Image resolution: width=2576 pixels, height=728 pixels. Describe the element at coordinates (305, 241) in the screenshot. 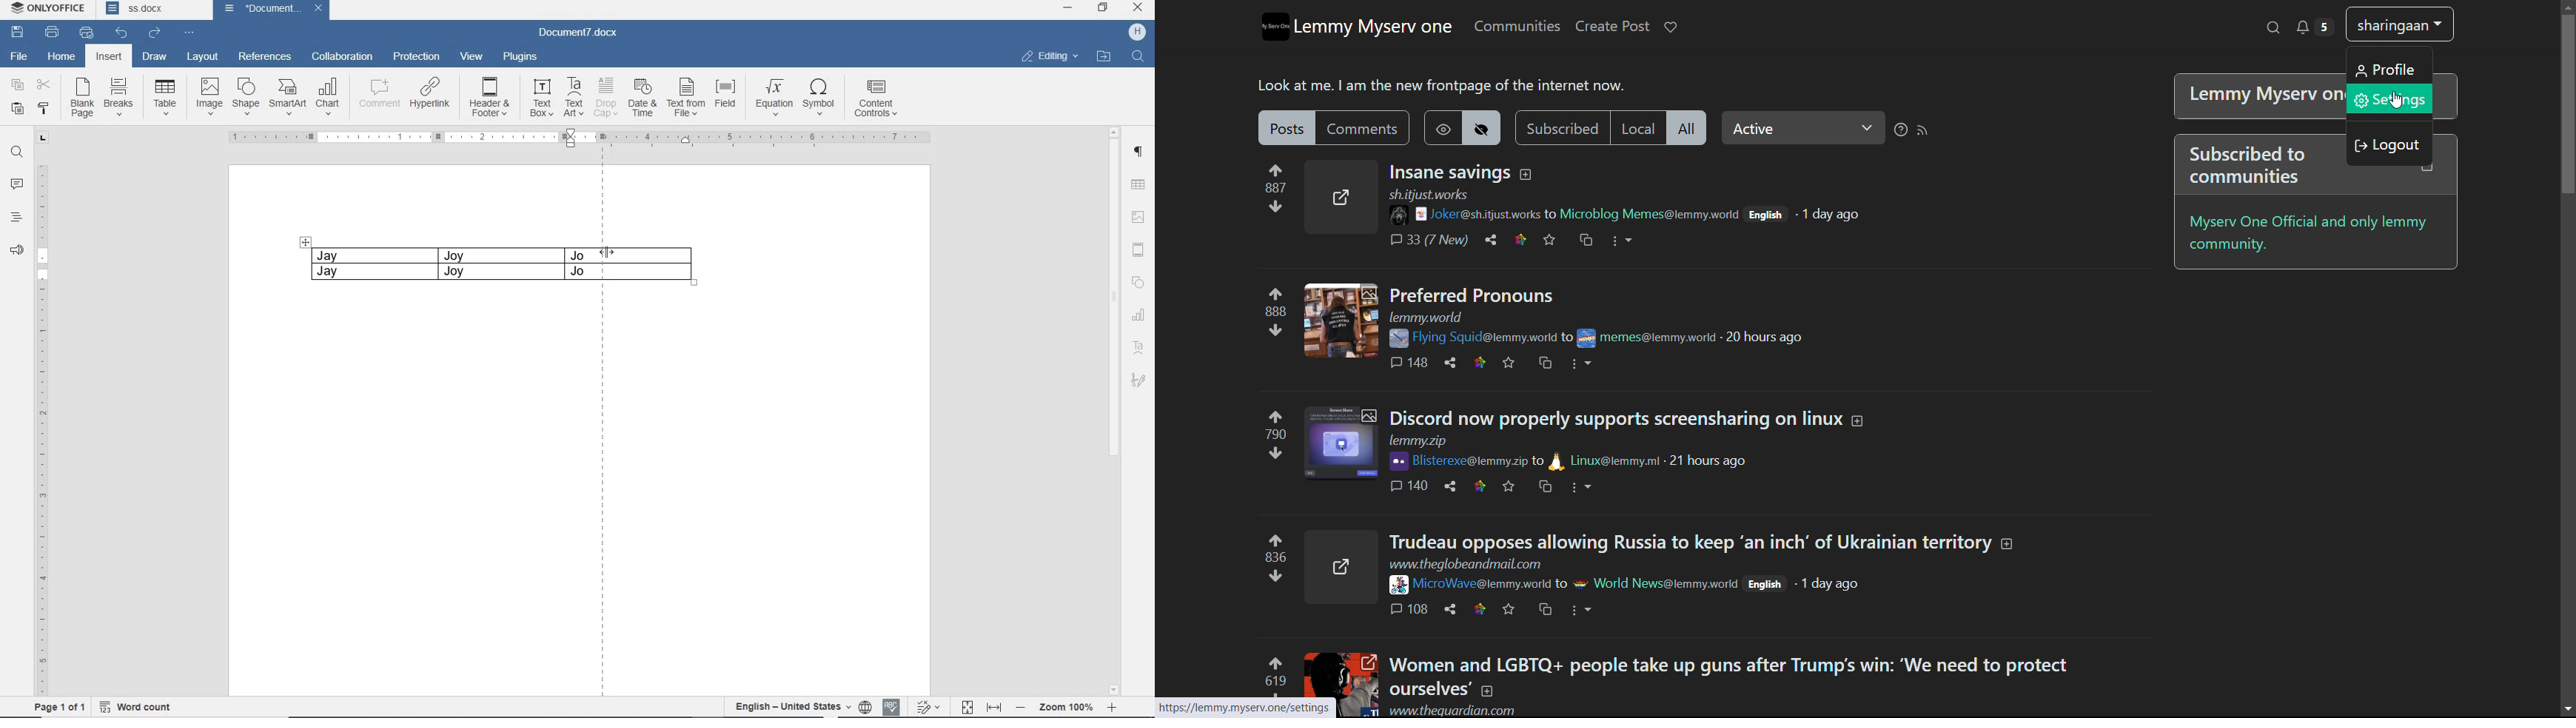

I see `dragger` at that location.